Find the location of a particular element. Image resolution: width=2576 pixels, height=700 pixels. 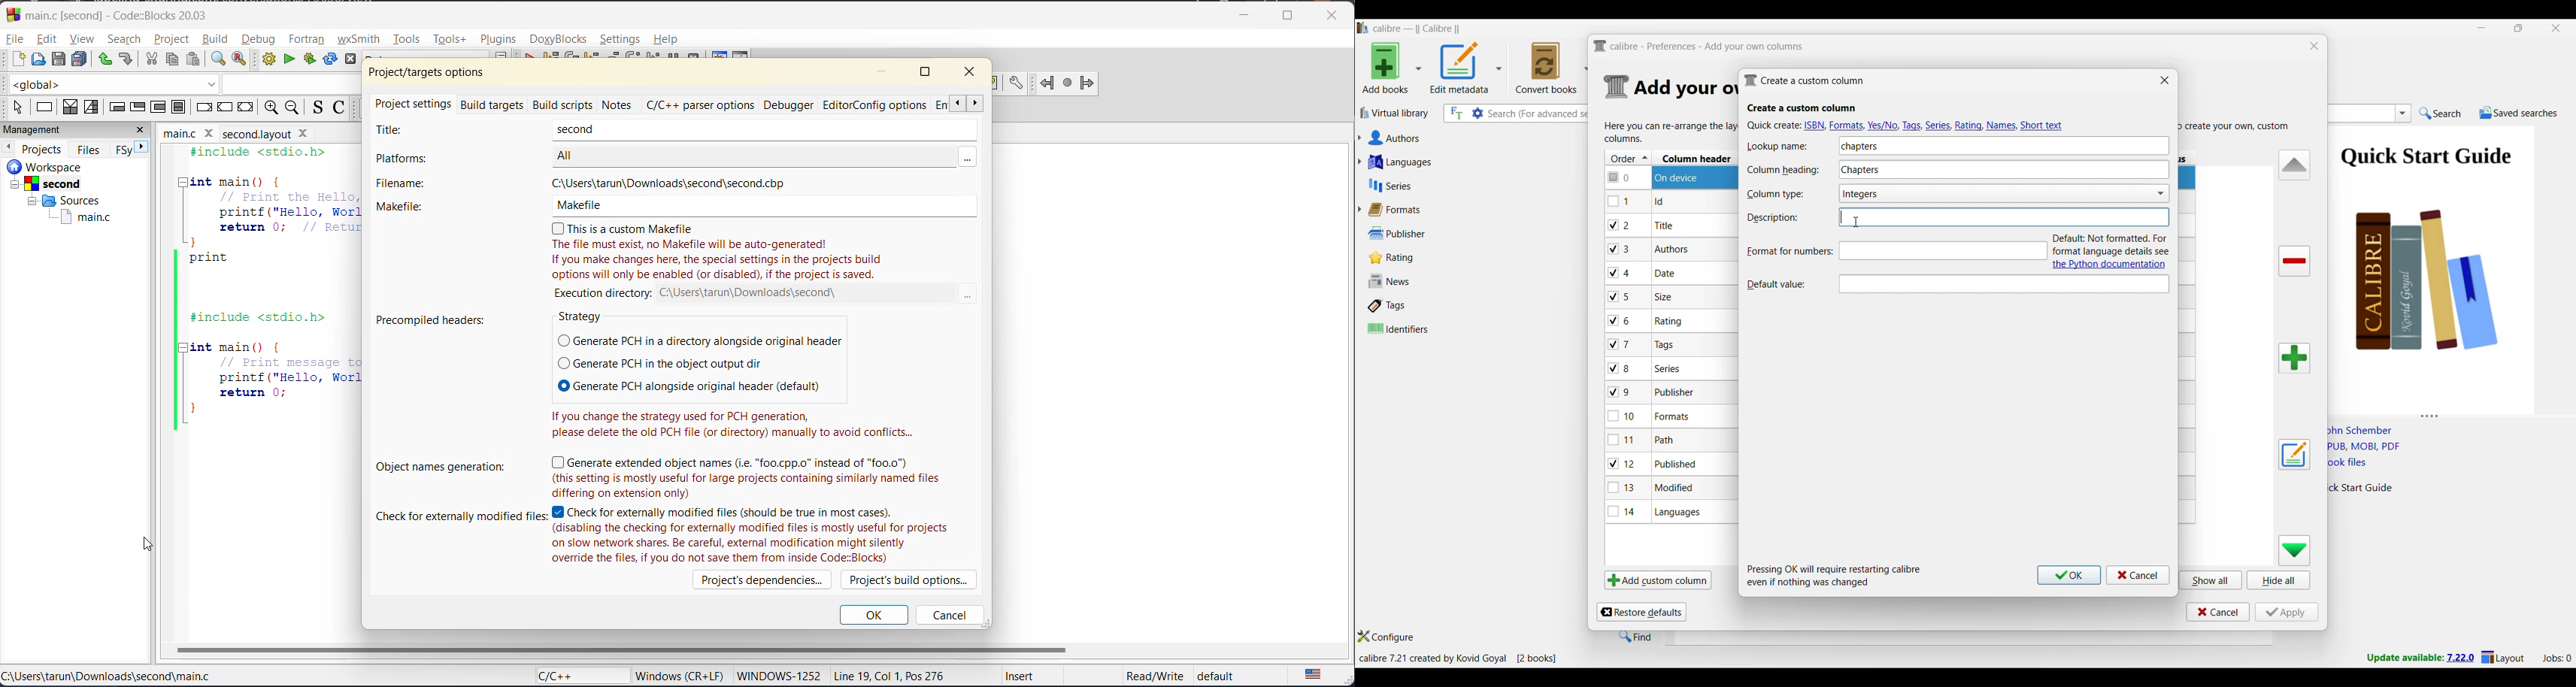

save everything is located at coordinates (80, 60).